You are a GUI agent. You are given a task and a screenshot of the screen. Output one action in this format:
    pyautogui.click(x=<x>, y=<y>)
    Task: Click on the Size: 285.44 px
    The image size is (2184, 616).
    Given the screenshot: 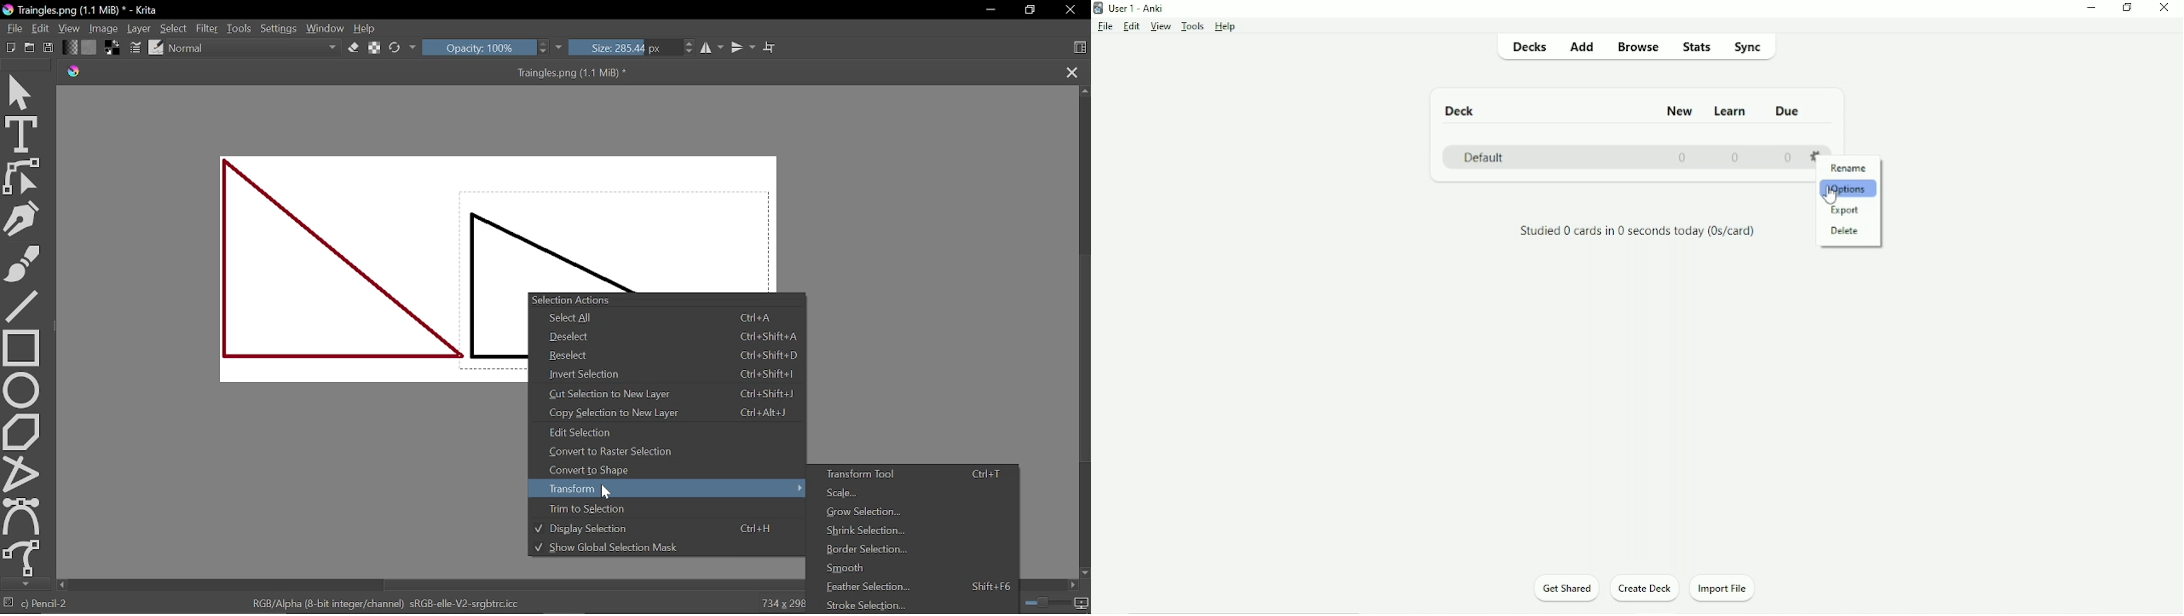 What is the action you would take?
    pyautogui.click(x=633, y=48)
    